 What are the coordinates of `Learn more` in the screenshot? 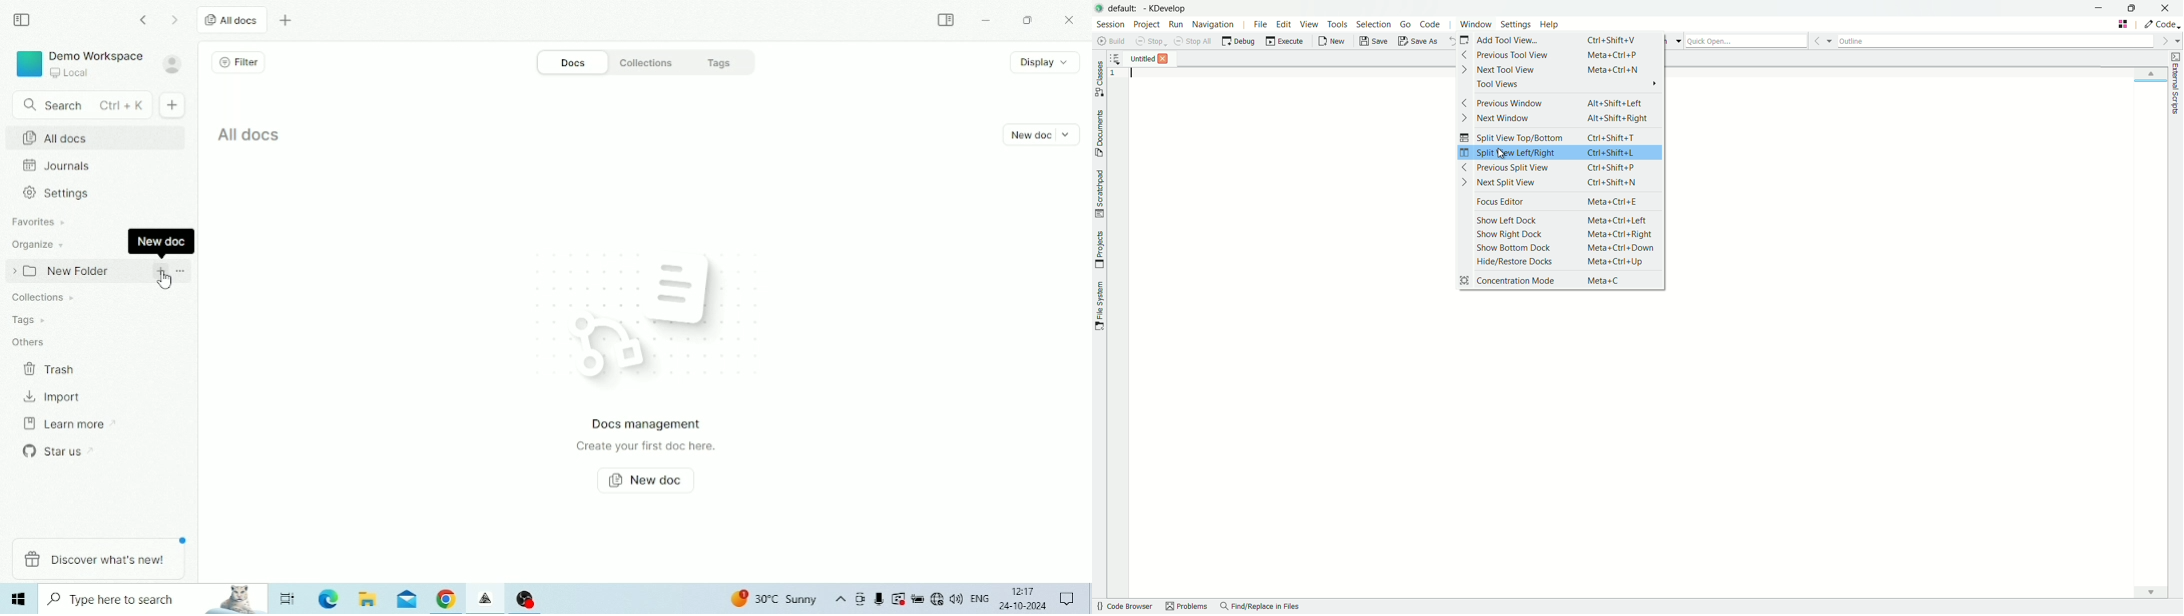 It's located at (61, 423).